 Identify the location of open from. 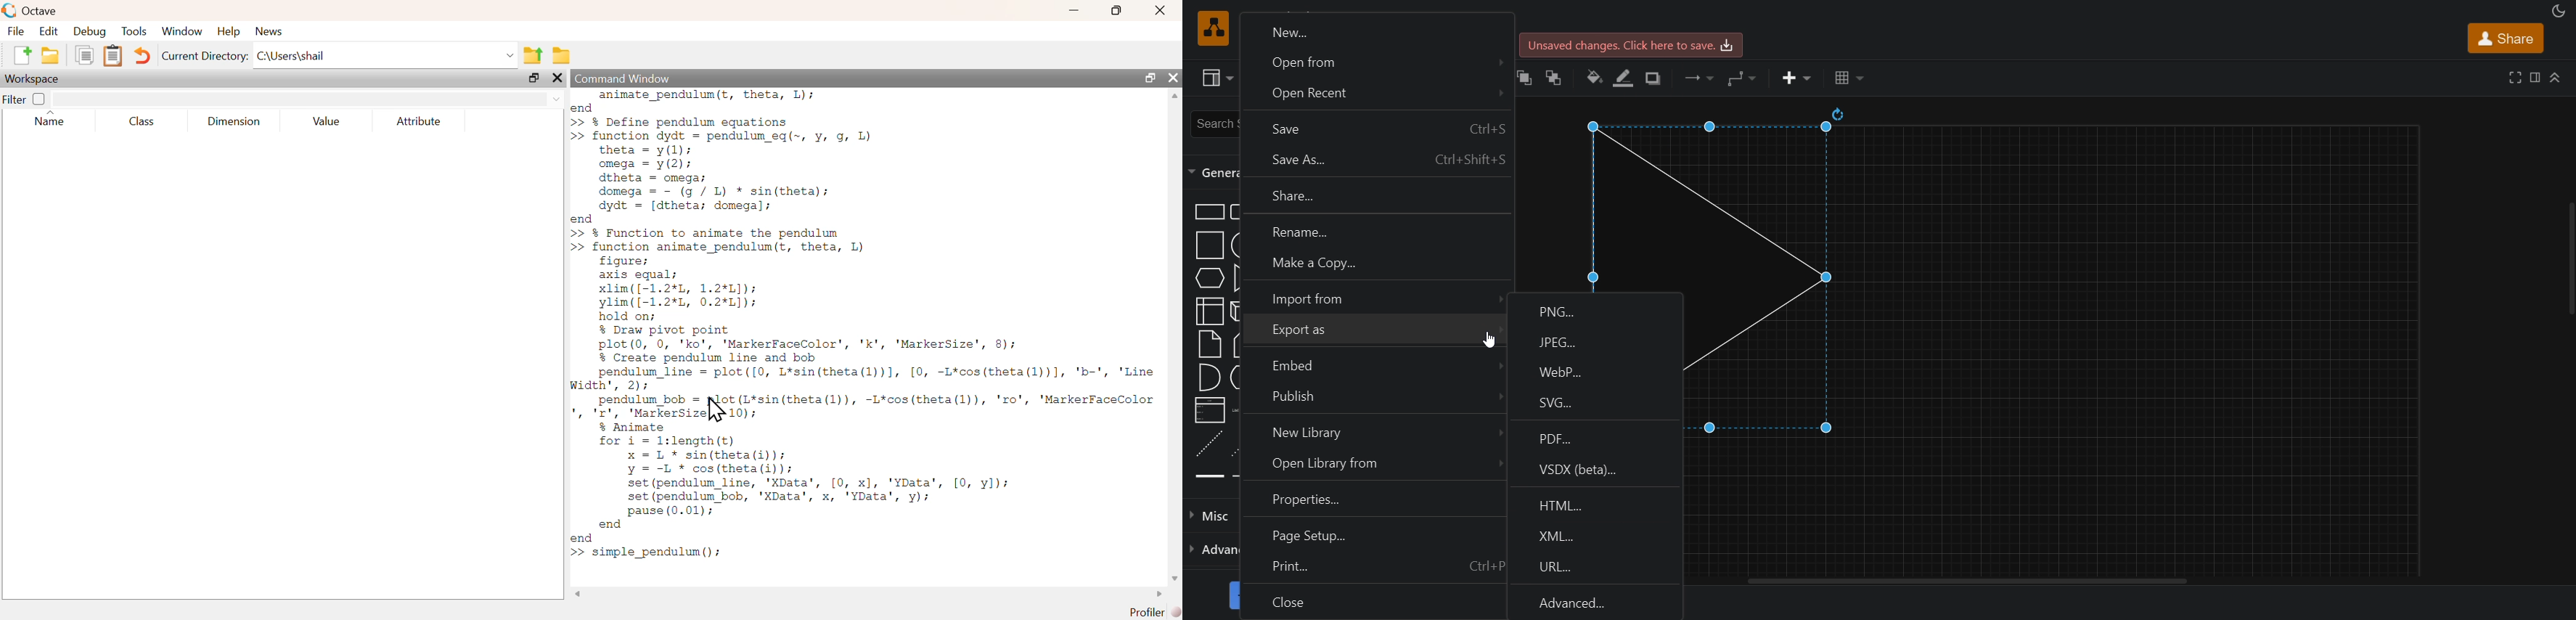
(1375, 62).